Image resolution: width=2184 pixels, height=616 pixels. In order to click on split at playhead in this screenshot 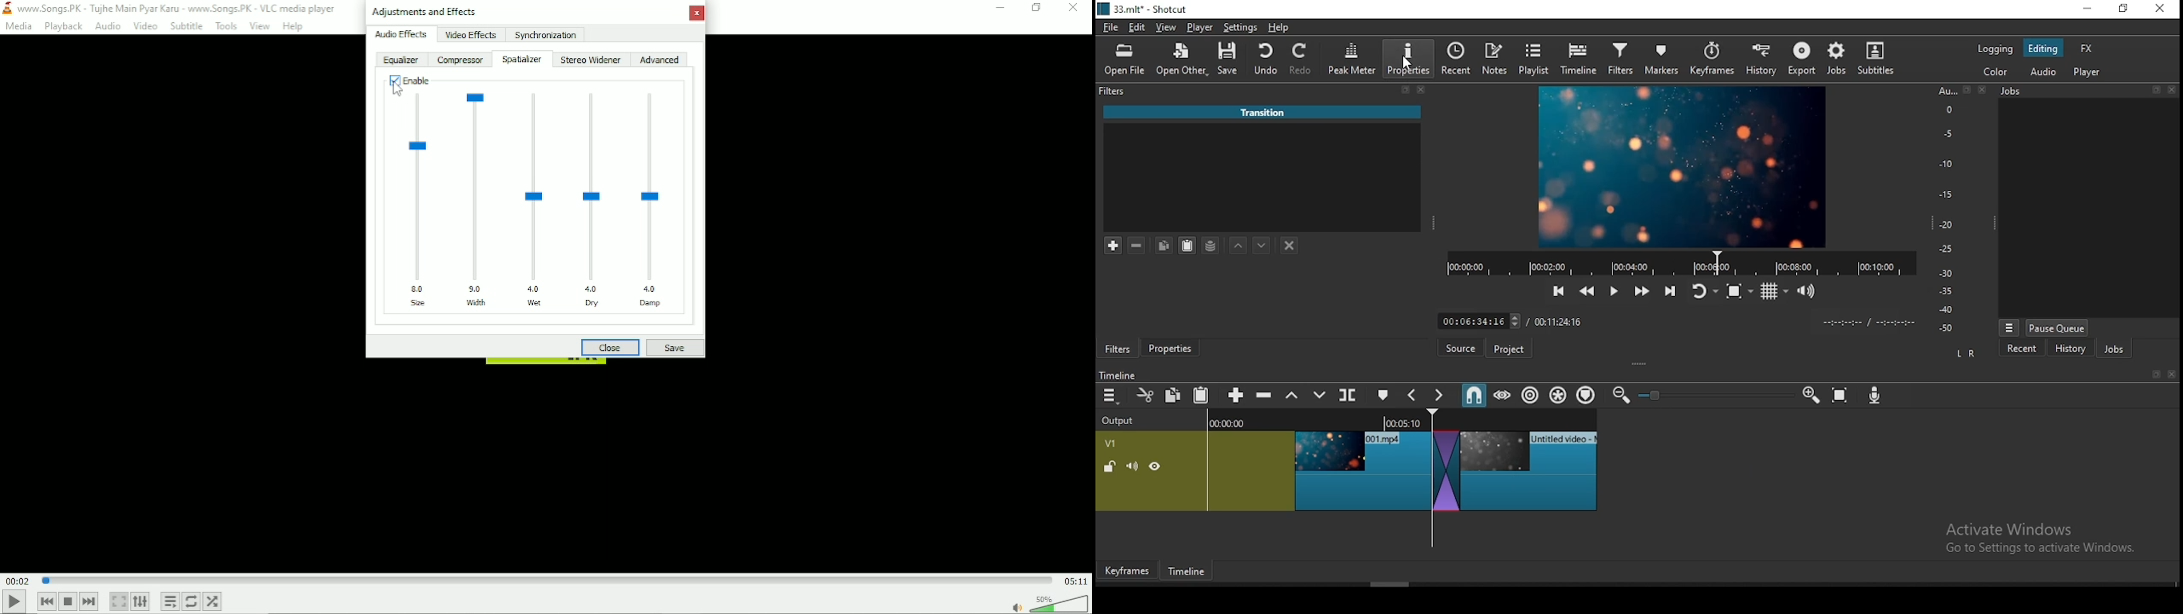, I will do `click(1350, 397)`.